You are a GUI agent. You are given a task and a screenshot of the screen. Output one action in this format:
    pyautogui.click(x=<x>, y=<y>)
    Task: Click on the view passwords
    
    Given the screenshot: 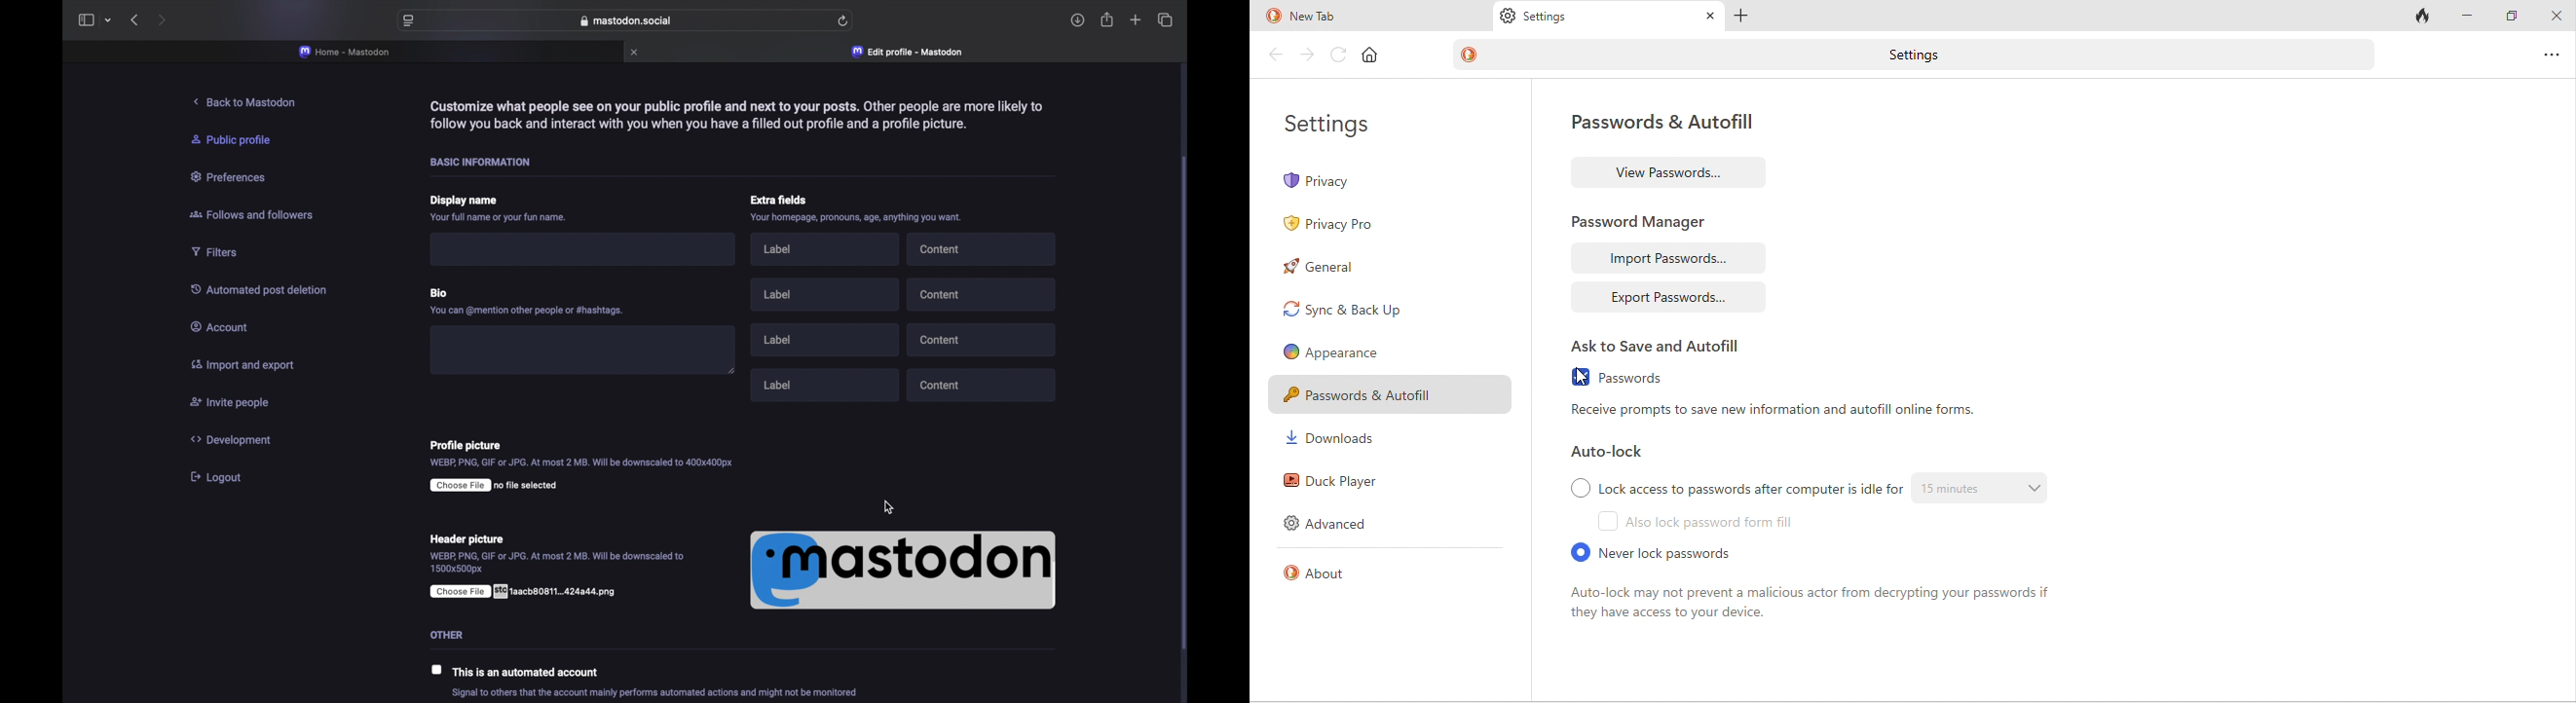 What is the action you would take?
    pyautogui.click(x=1676, y=169)
    